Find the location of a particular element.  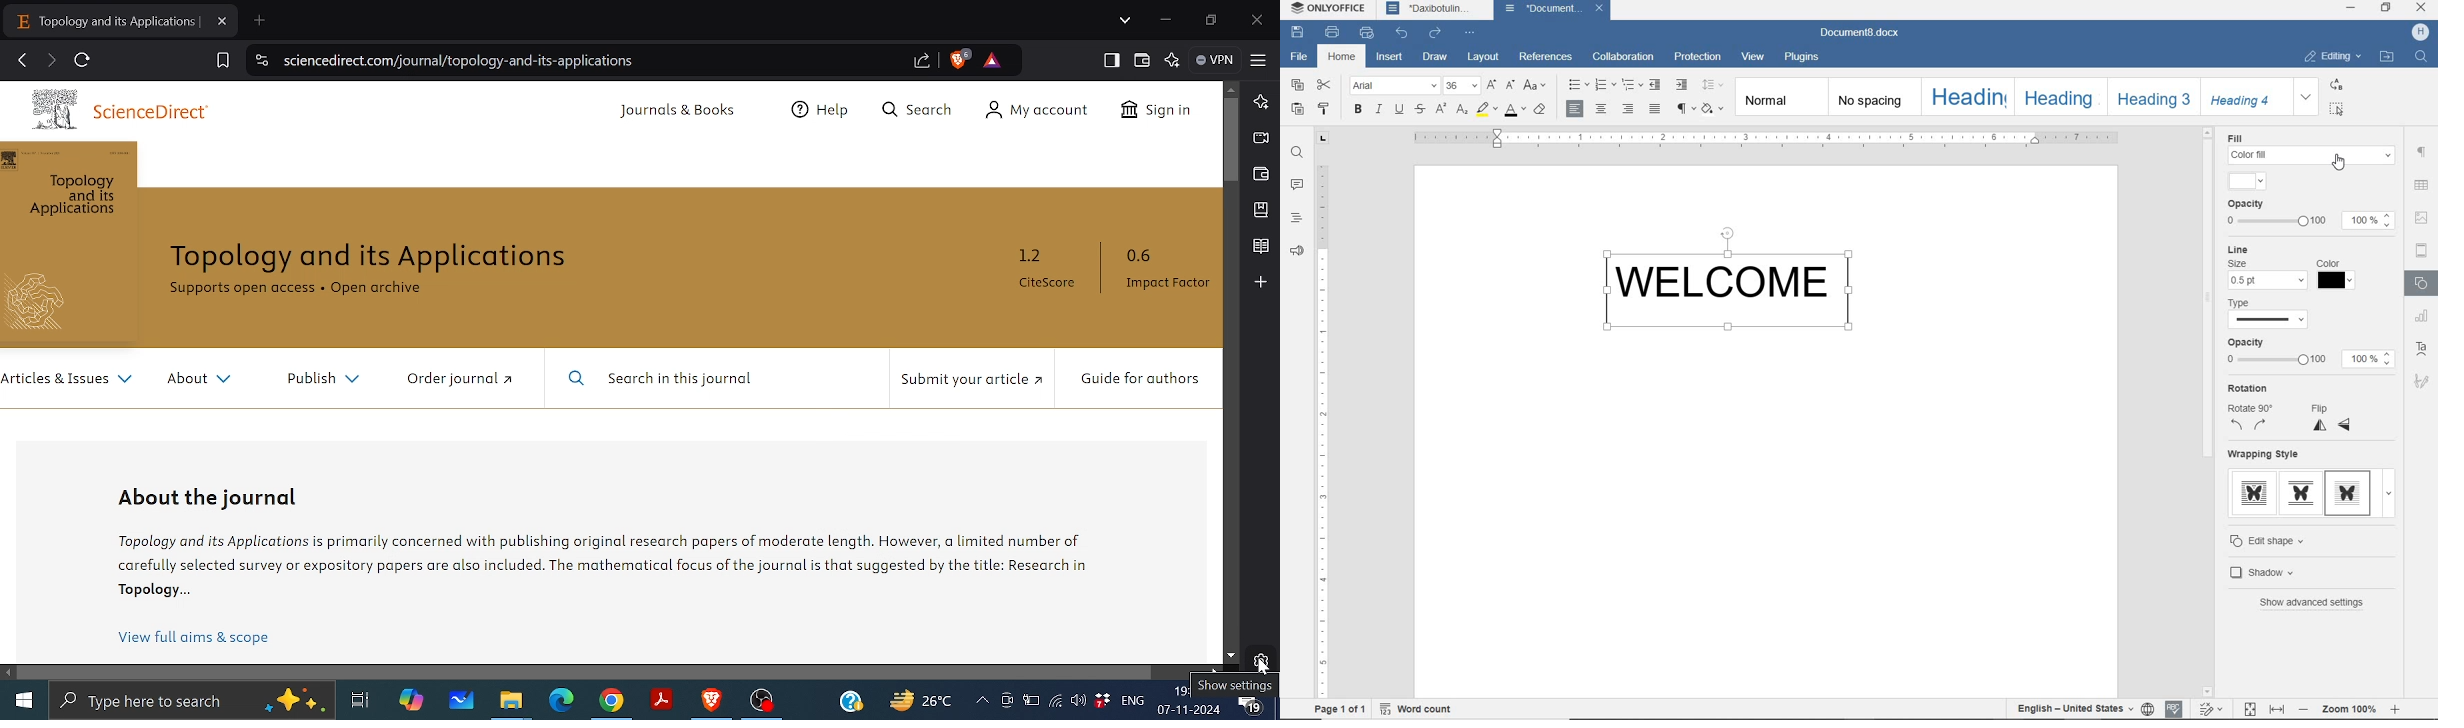

FEEDBACK & SUPPORT is located at coordinates (1297, 250).